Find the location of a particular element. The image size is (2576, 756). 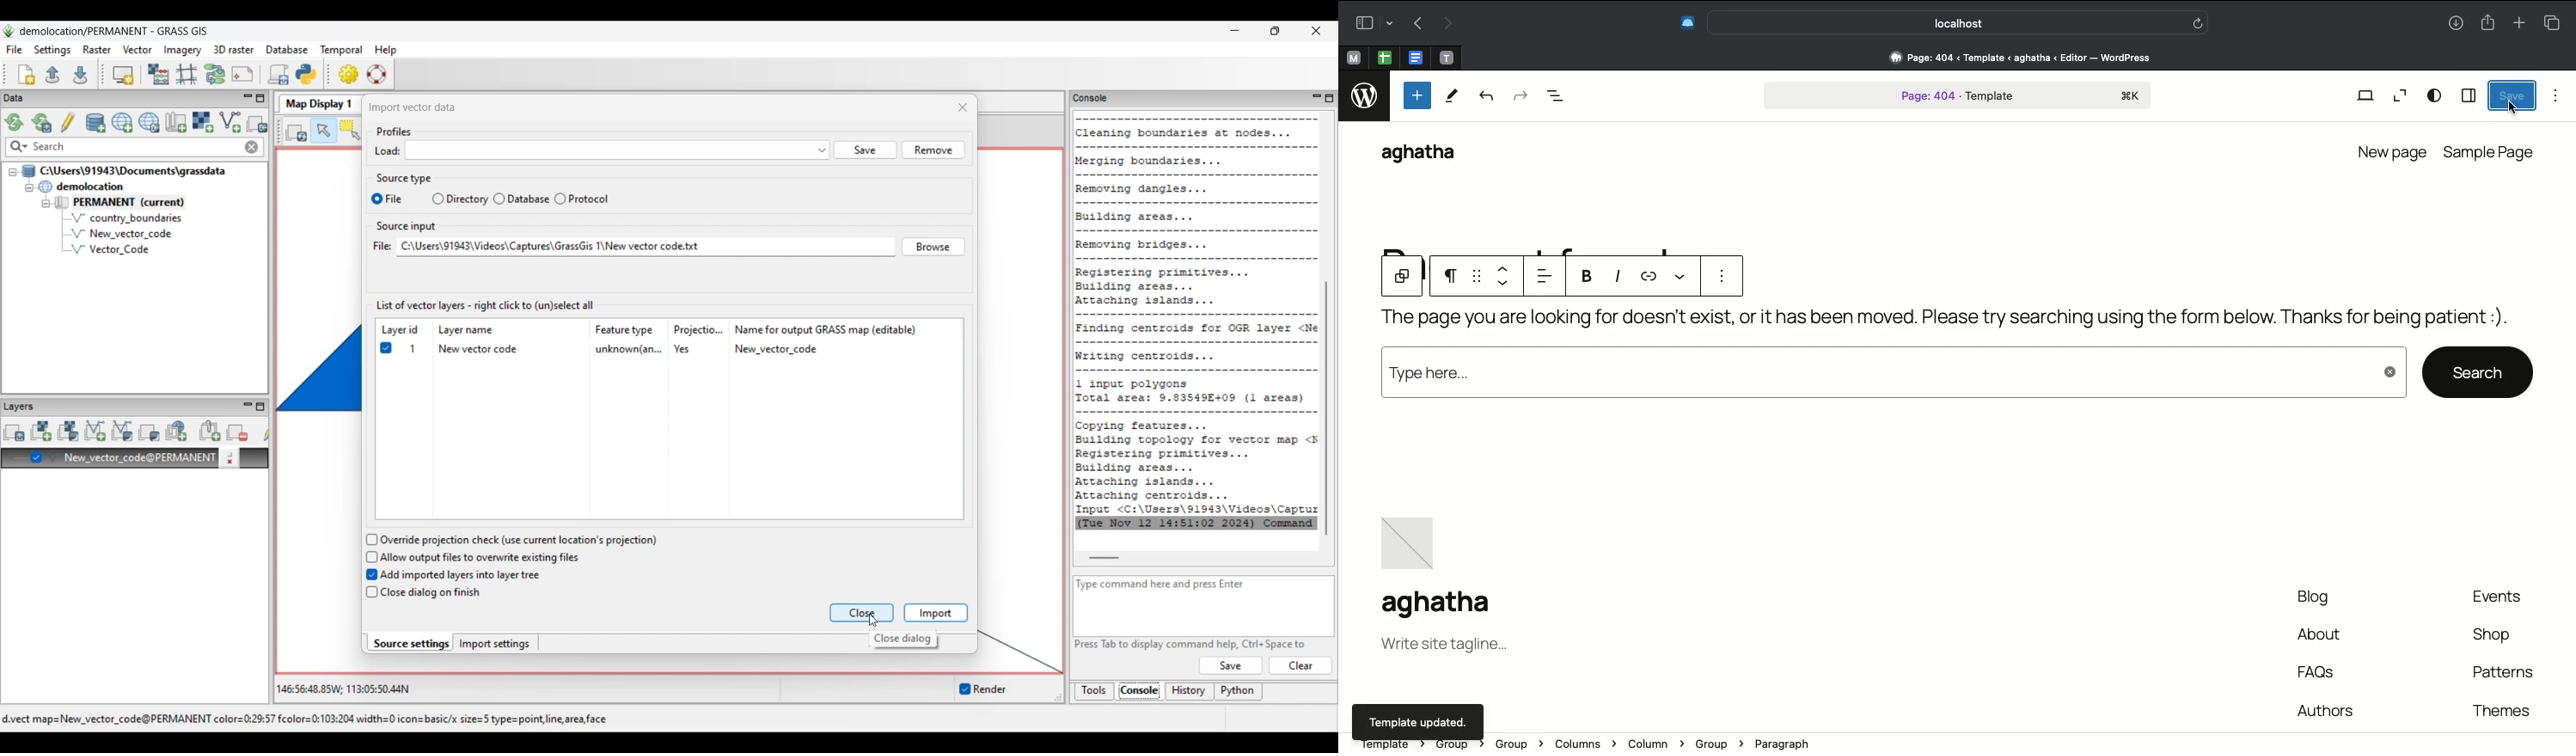

Bold is located at coordinates (1587, 279).